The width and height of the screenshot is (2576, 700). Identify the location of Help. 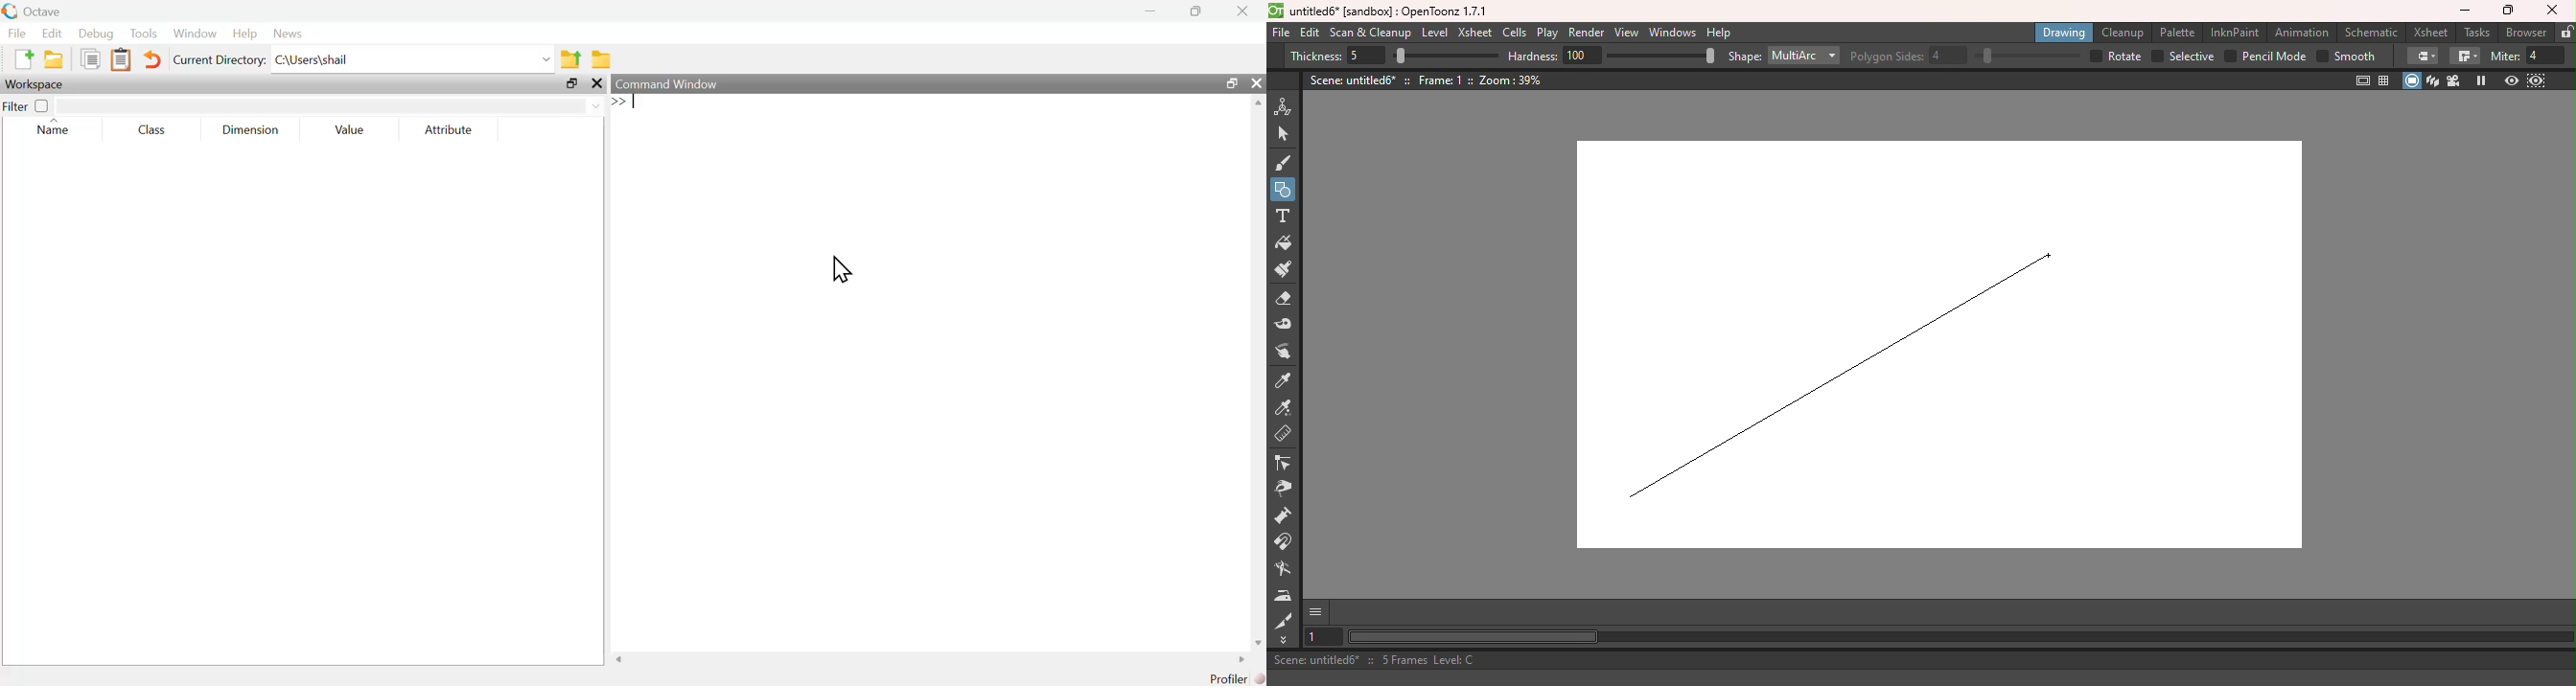
(245, 34).